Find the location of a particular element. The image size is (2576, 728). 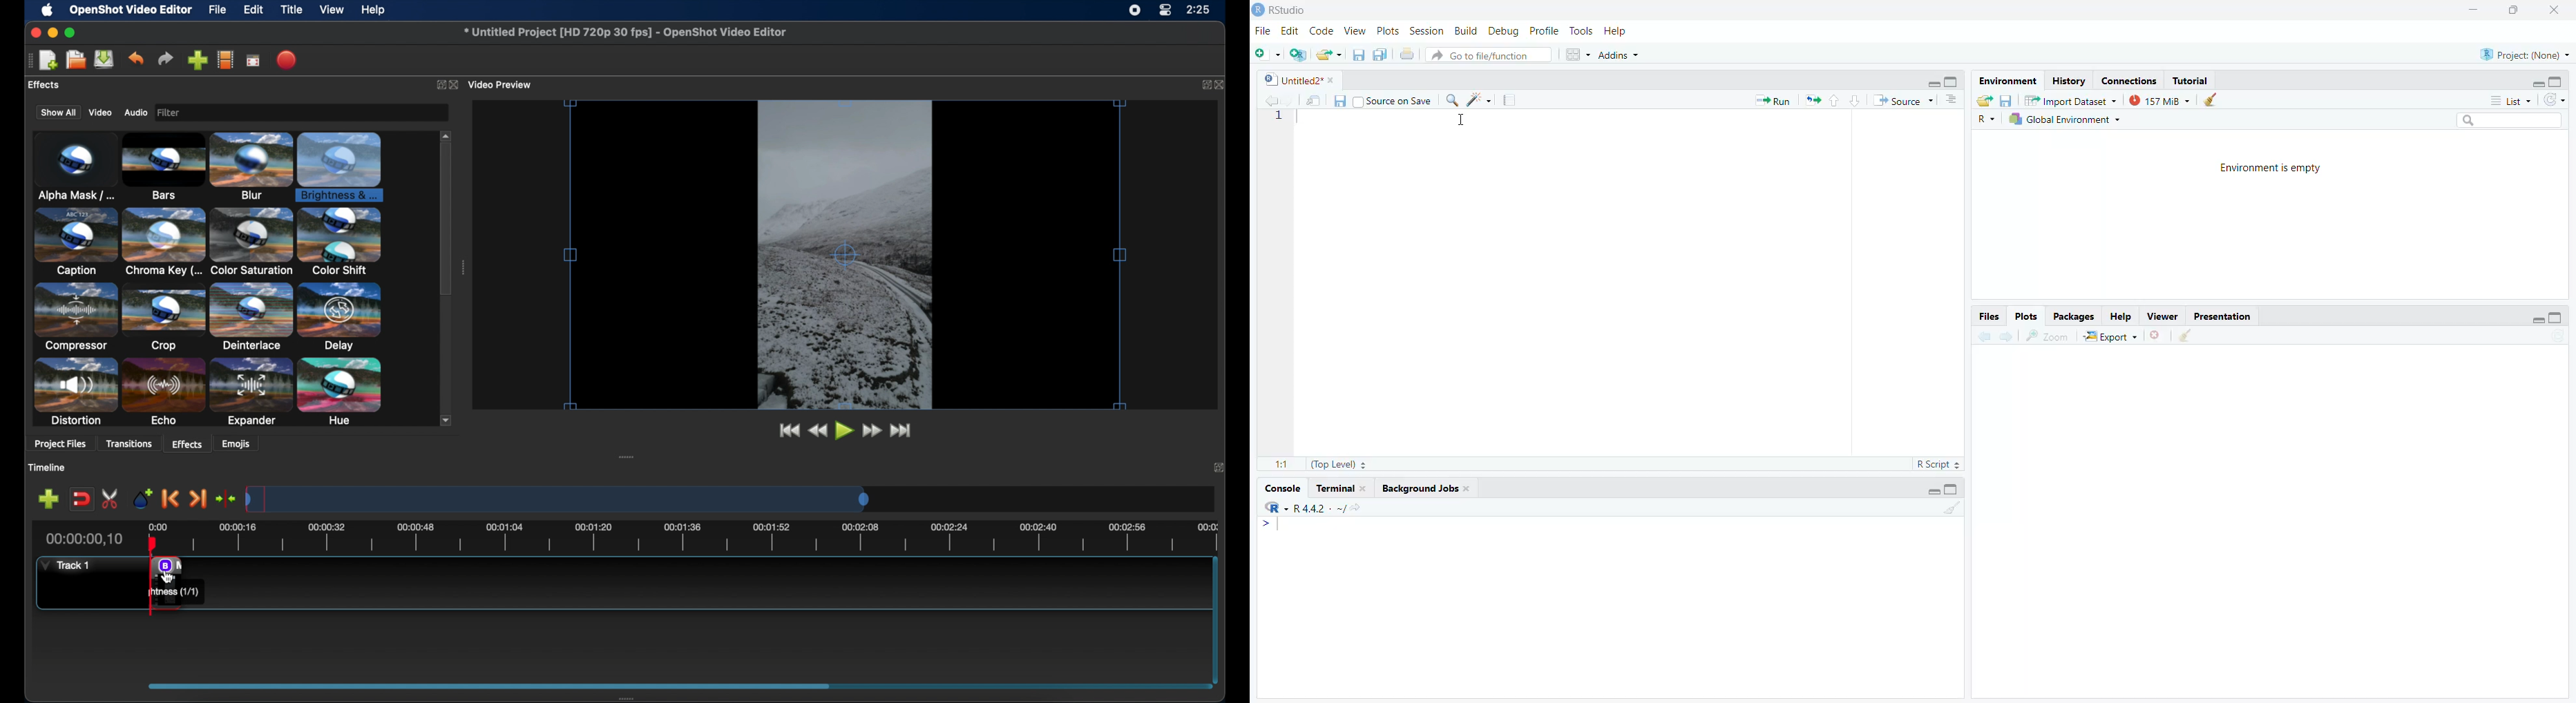

. ~/ is located at coordinates (1338, 507).